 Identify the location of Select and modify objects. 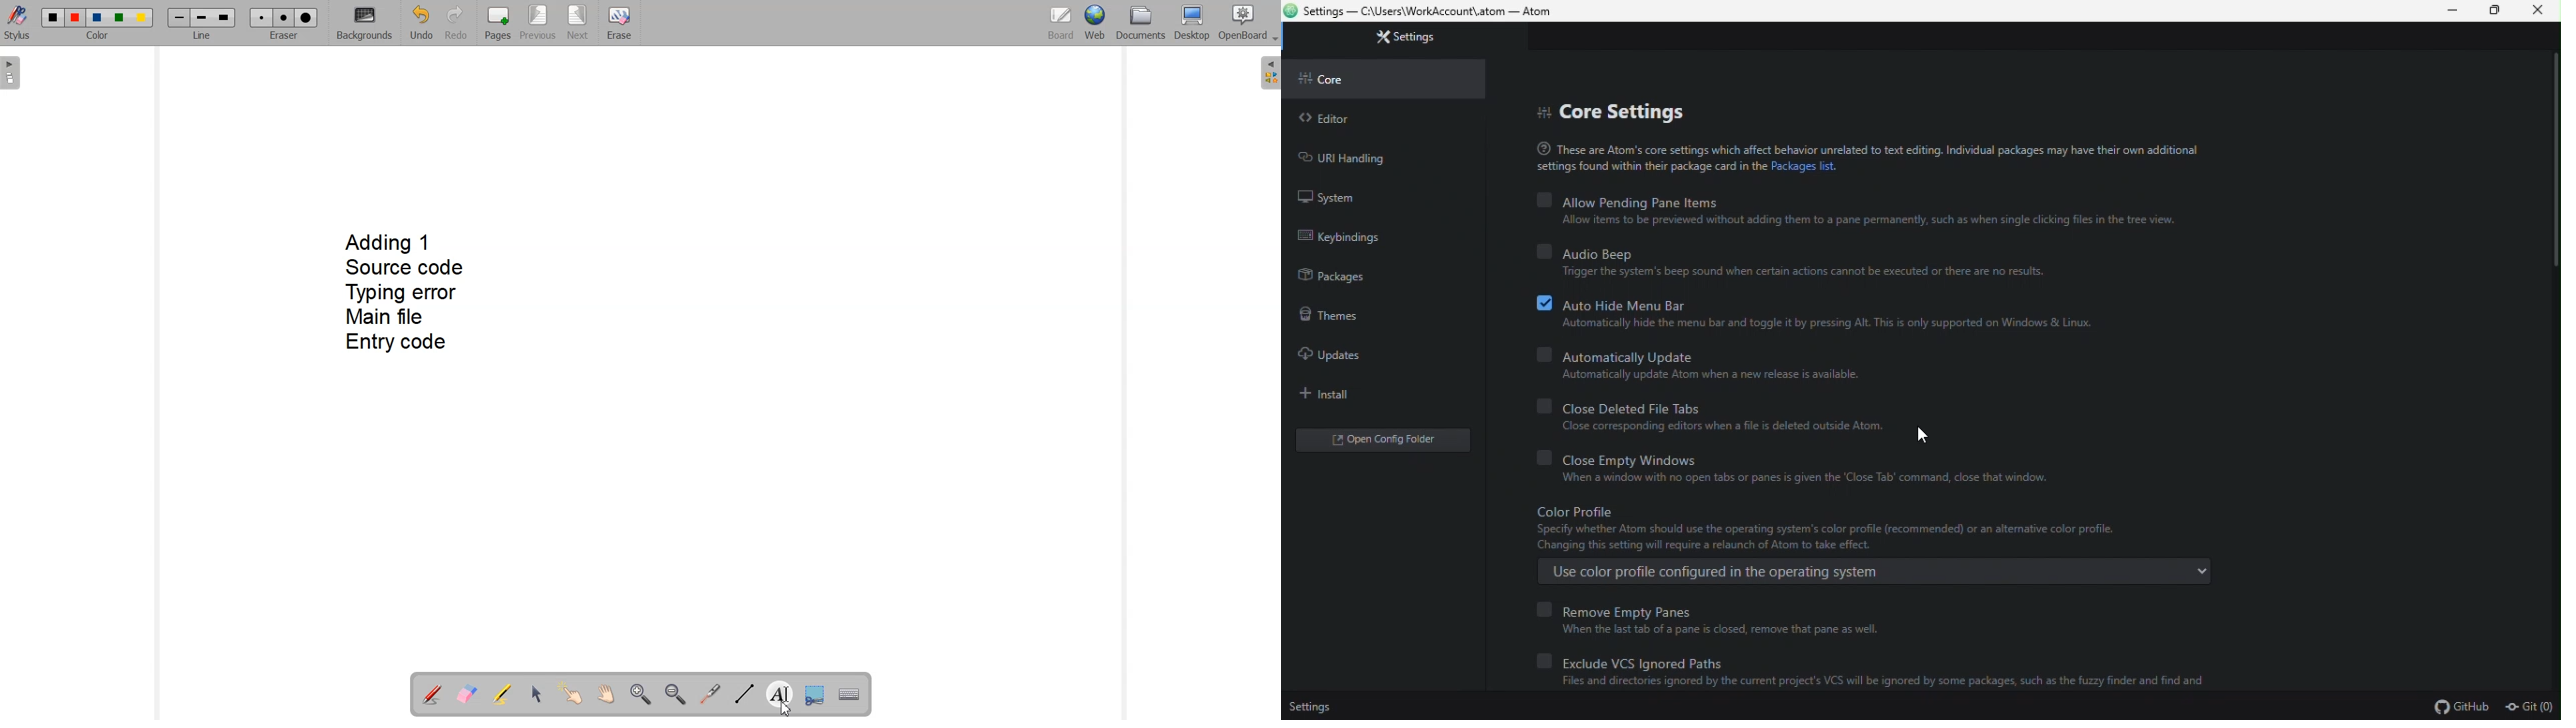
(536, 694).